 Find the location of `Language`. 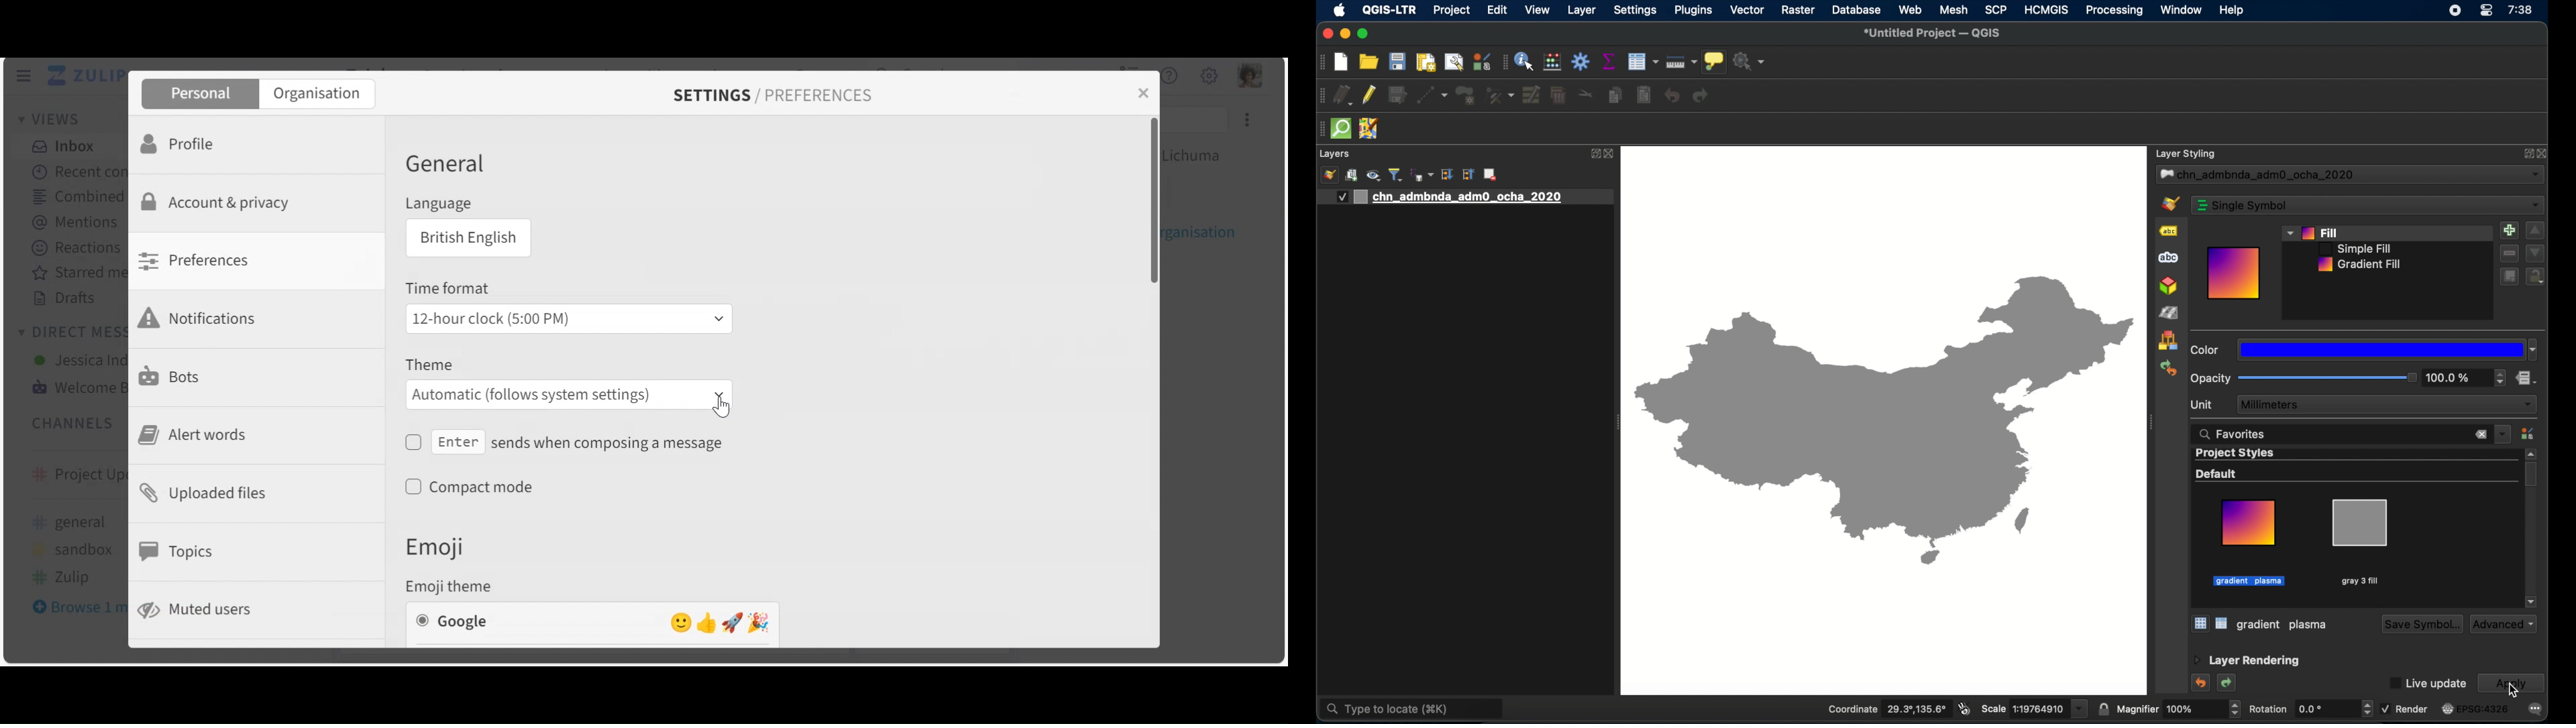

Language is located at coordinates (437, 204).